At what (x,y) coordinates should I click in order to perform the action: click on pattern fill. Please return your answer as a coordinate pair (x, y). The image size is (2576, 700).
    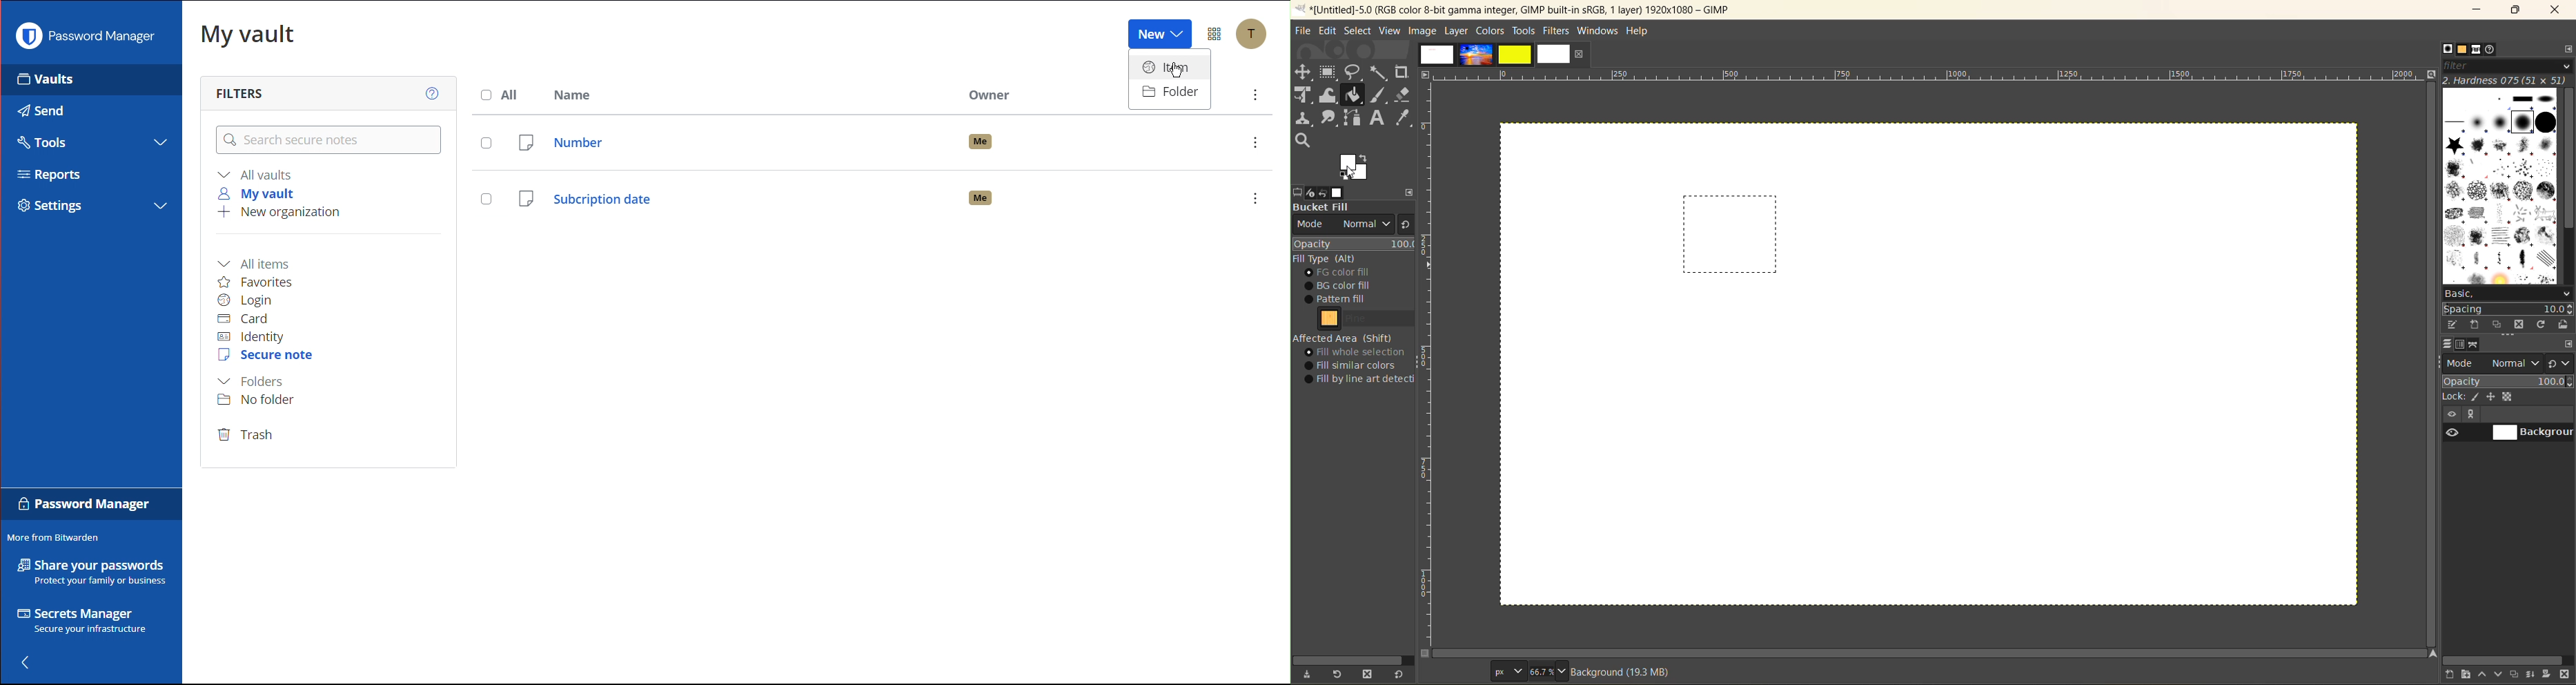
    Looking at the image, I should click on (1350, 300).